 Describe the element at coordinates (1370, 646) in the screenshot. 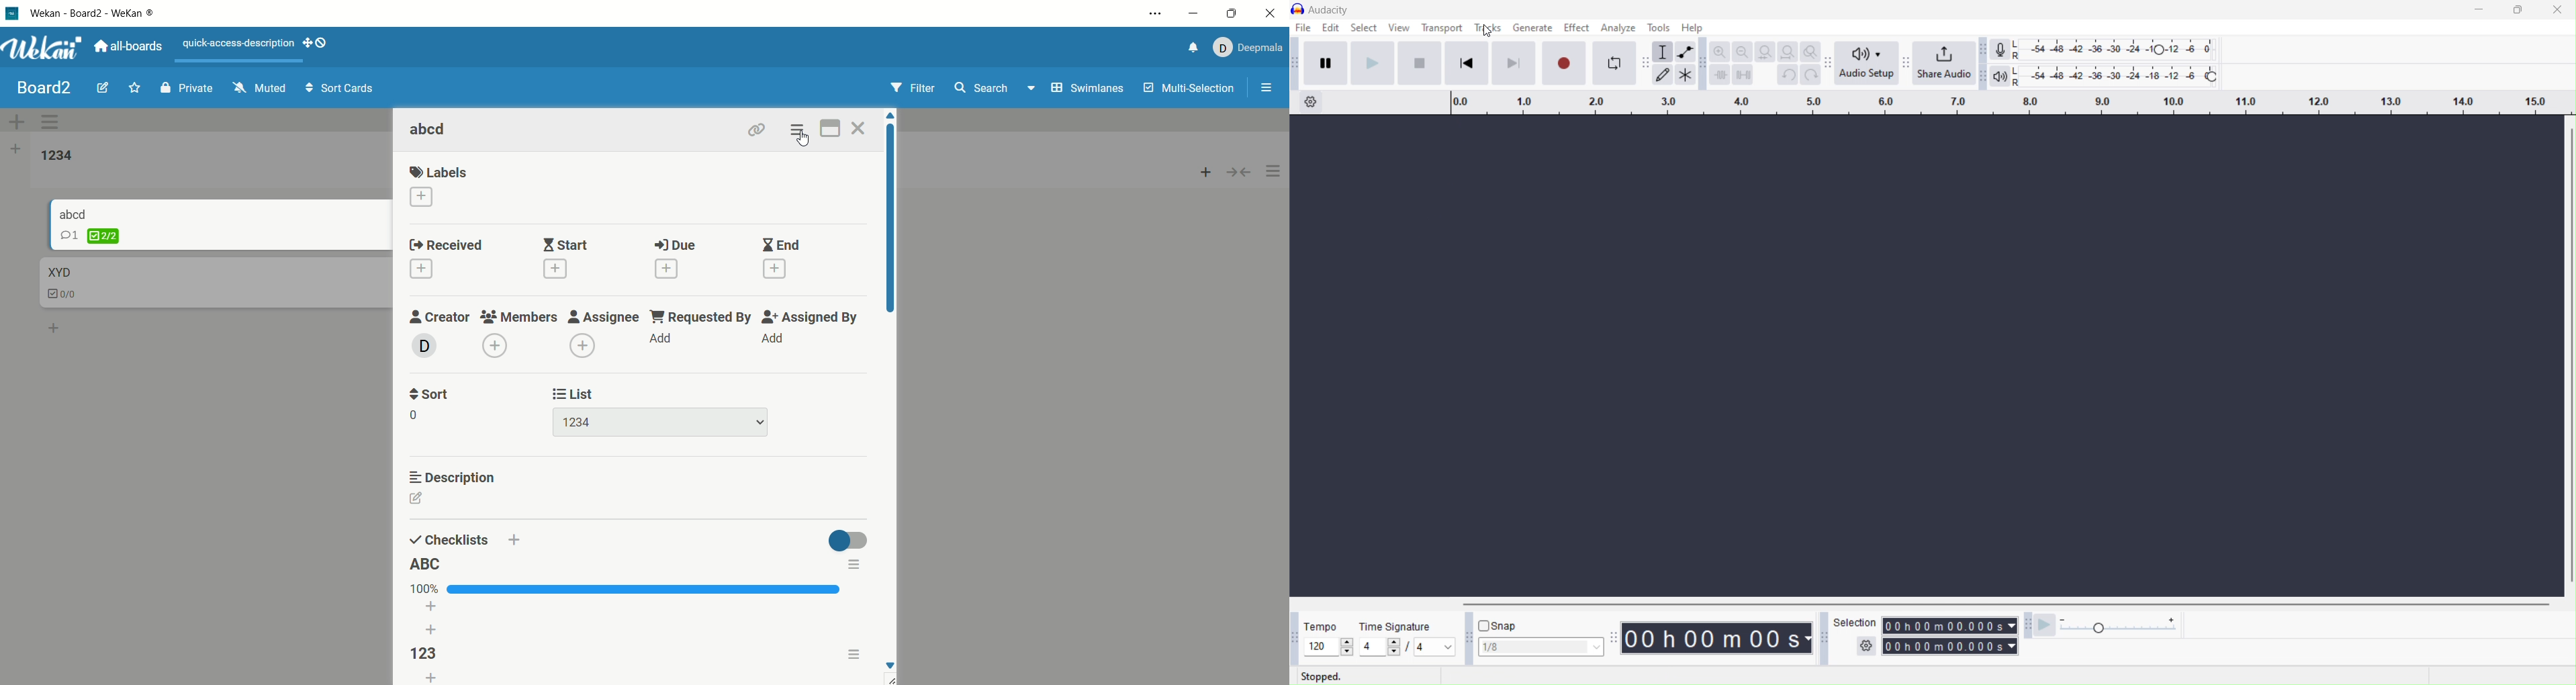

I see `edit/current beats per measure` at that location.